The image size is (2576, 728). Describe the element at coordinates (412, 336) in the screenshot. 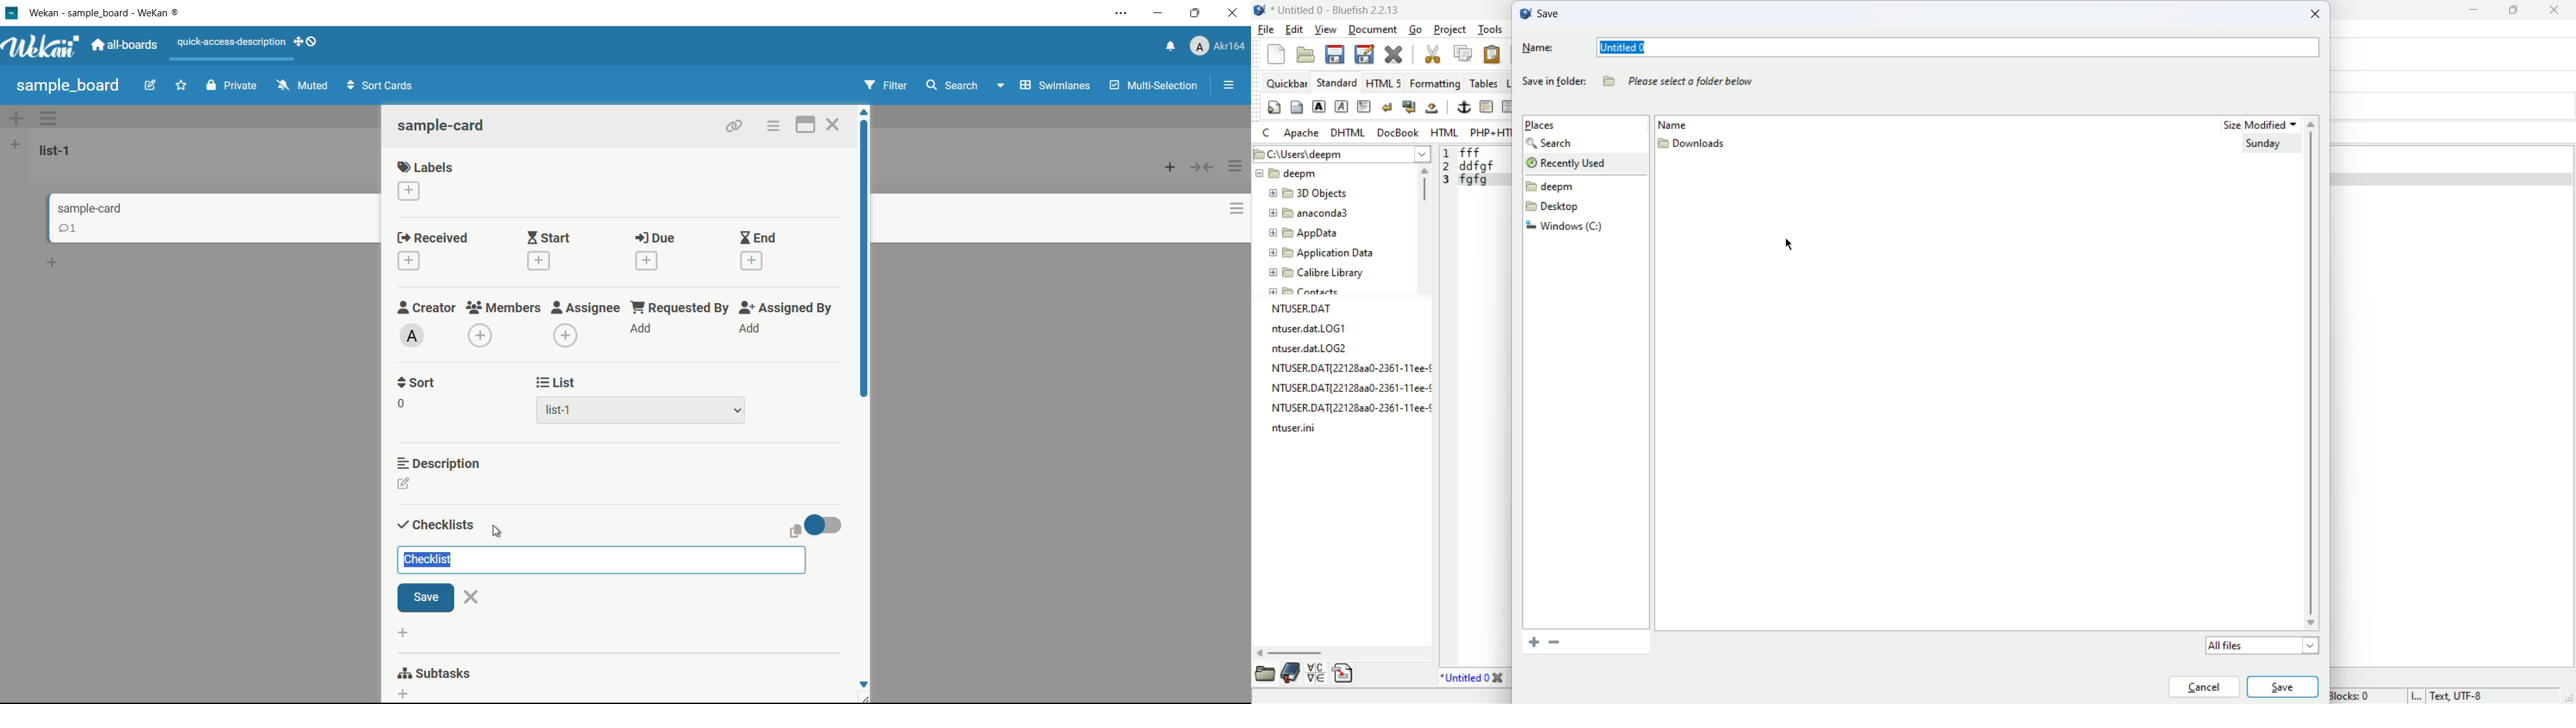

I see `admin` at that location.